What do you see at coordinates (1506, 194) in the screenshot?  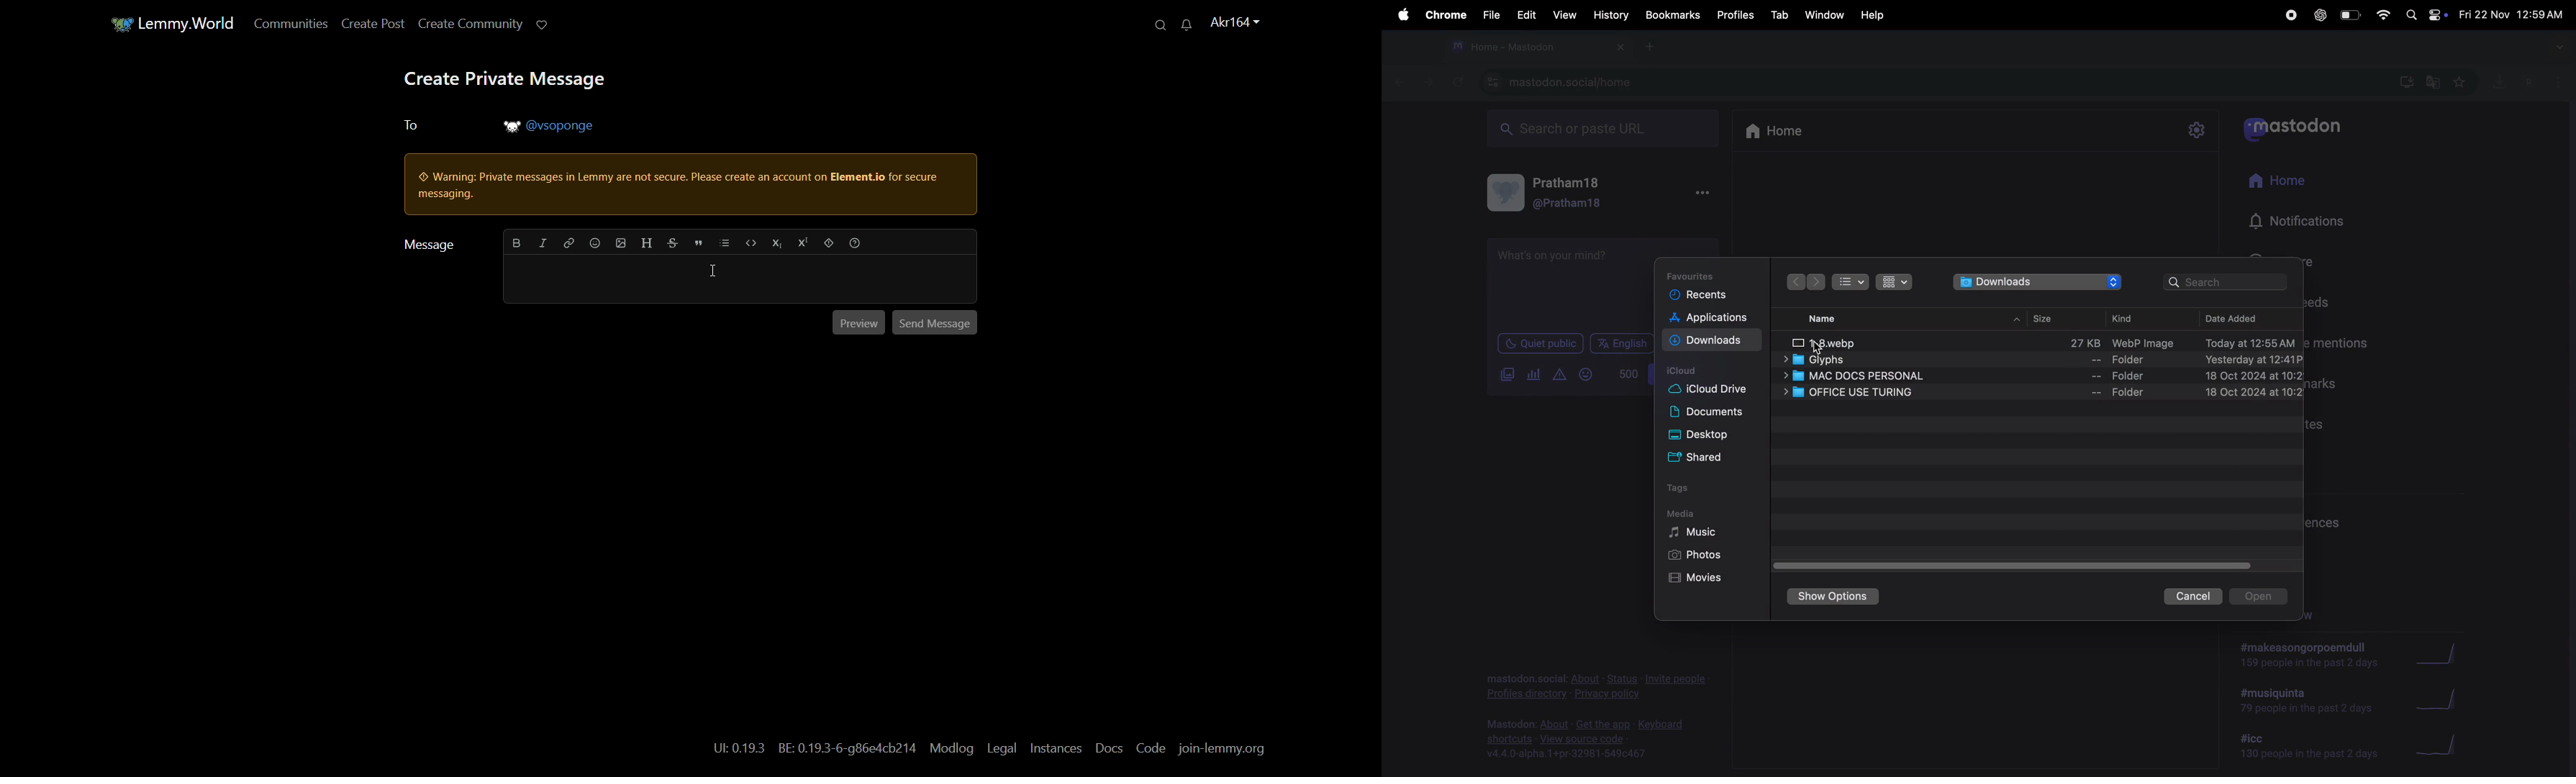 I see `display picture` at bounding box center [1506, 194].